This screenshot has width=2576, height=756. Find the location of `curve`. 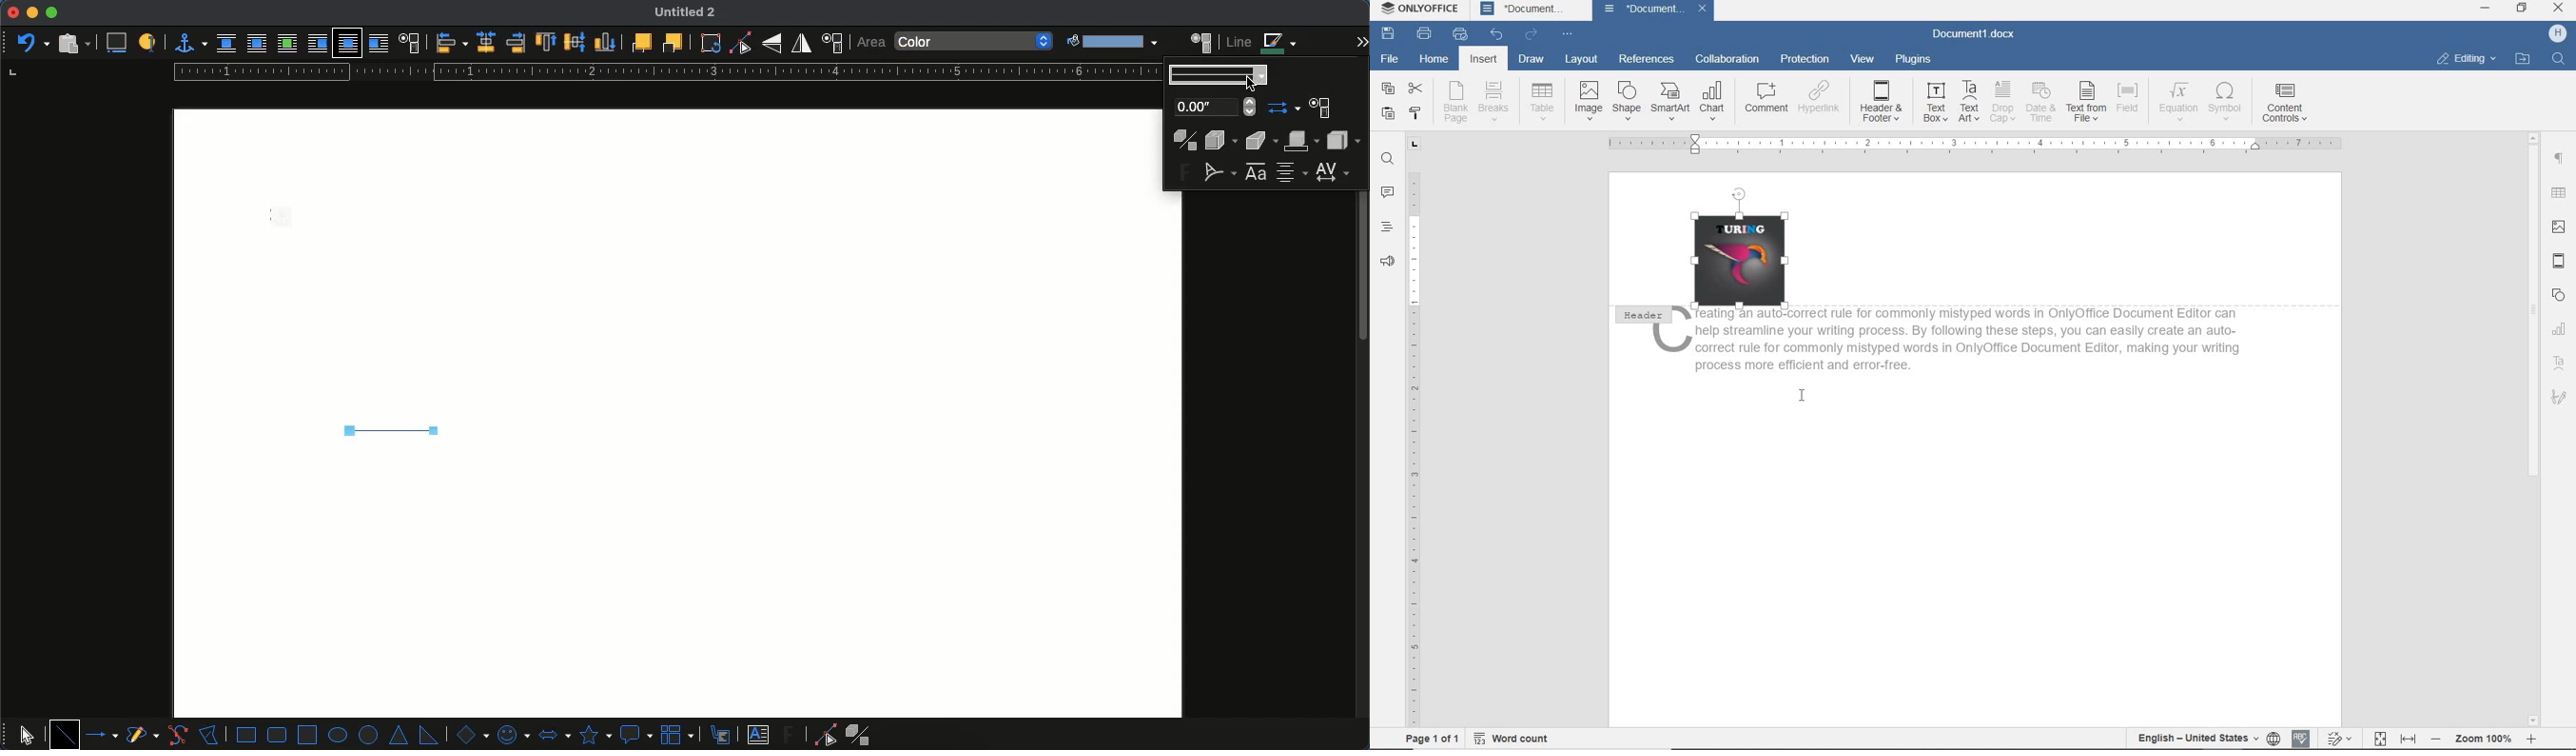

curve is located at coordinates (177, 735).